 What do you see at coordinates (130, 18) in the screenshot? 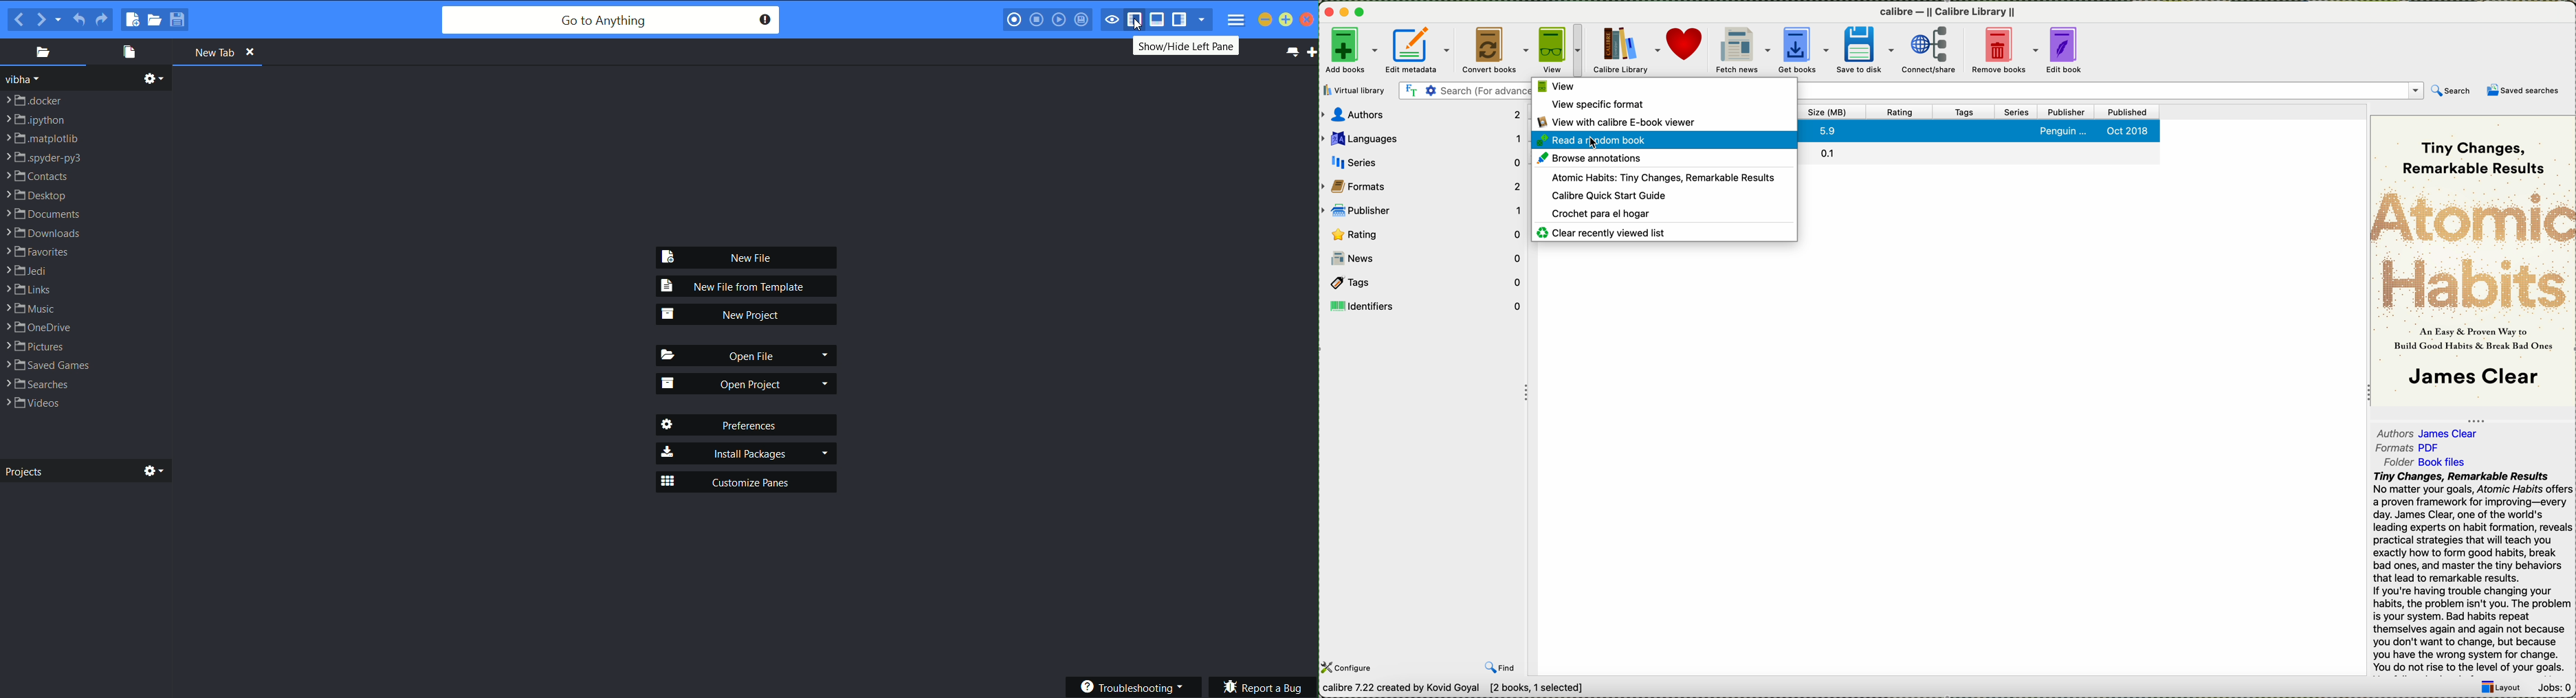
I see `new file` at bounding box center [130, 18].